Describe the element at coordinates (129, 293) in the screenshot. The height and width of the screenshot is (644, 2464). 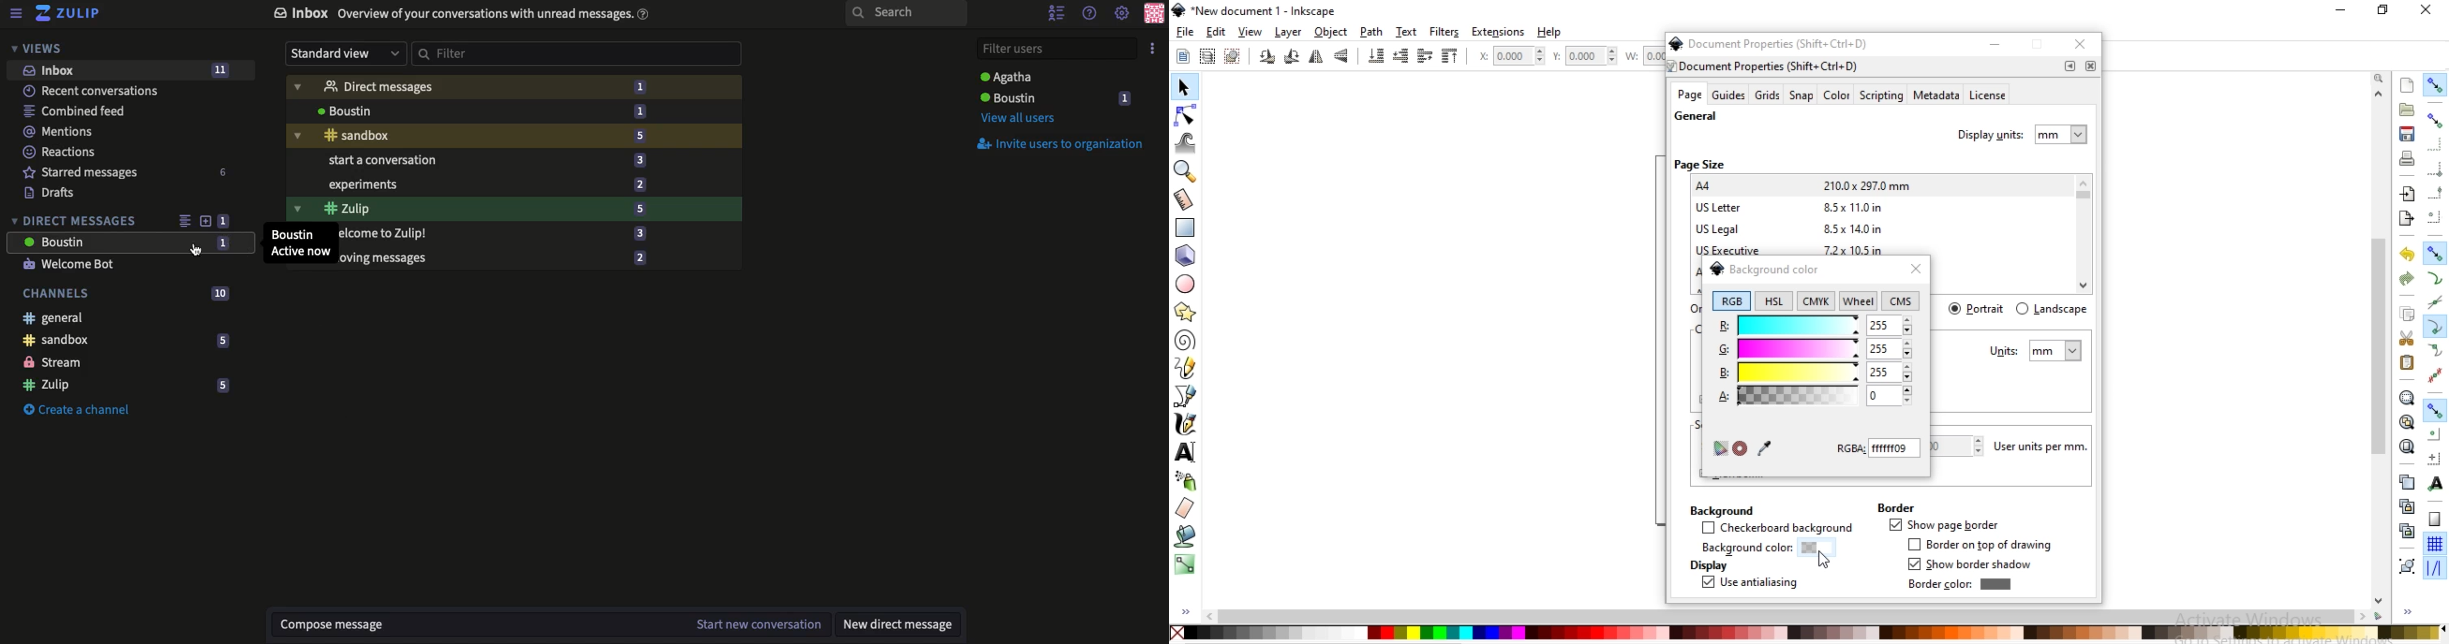
I see `Channels` at that location.